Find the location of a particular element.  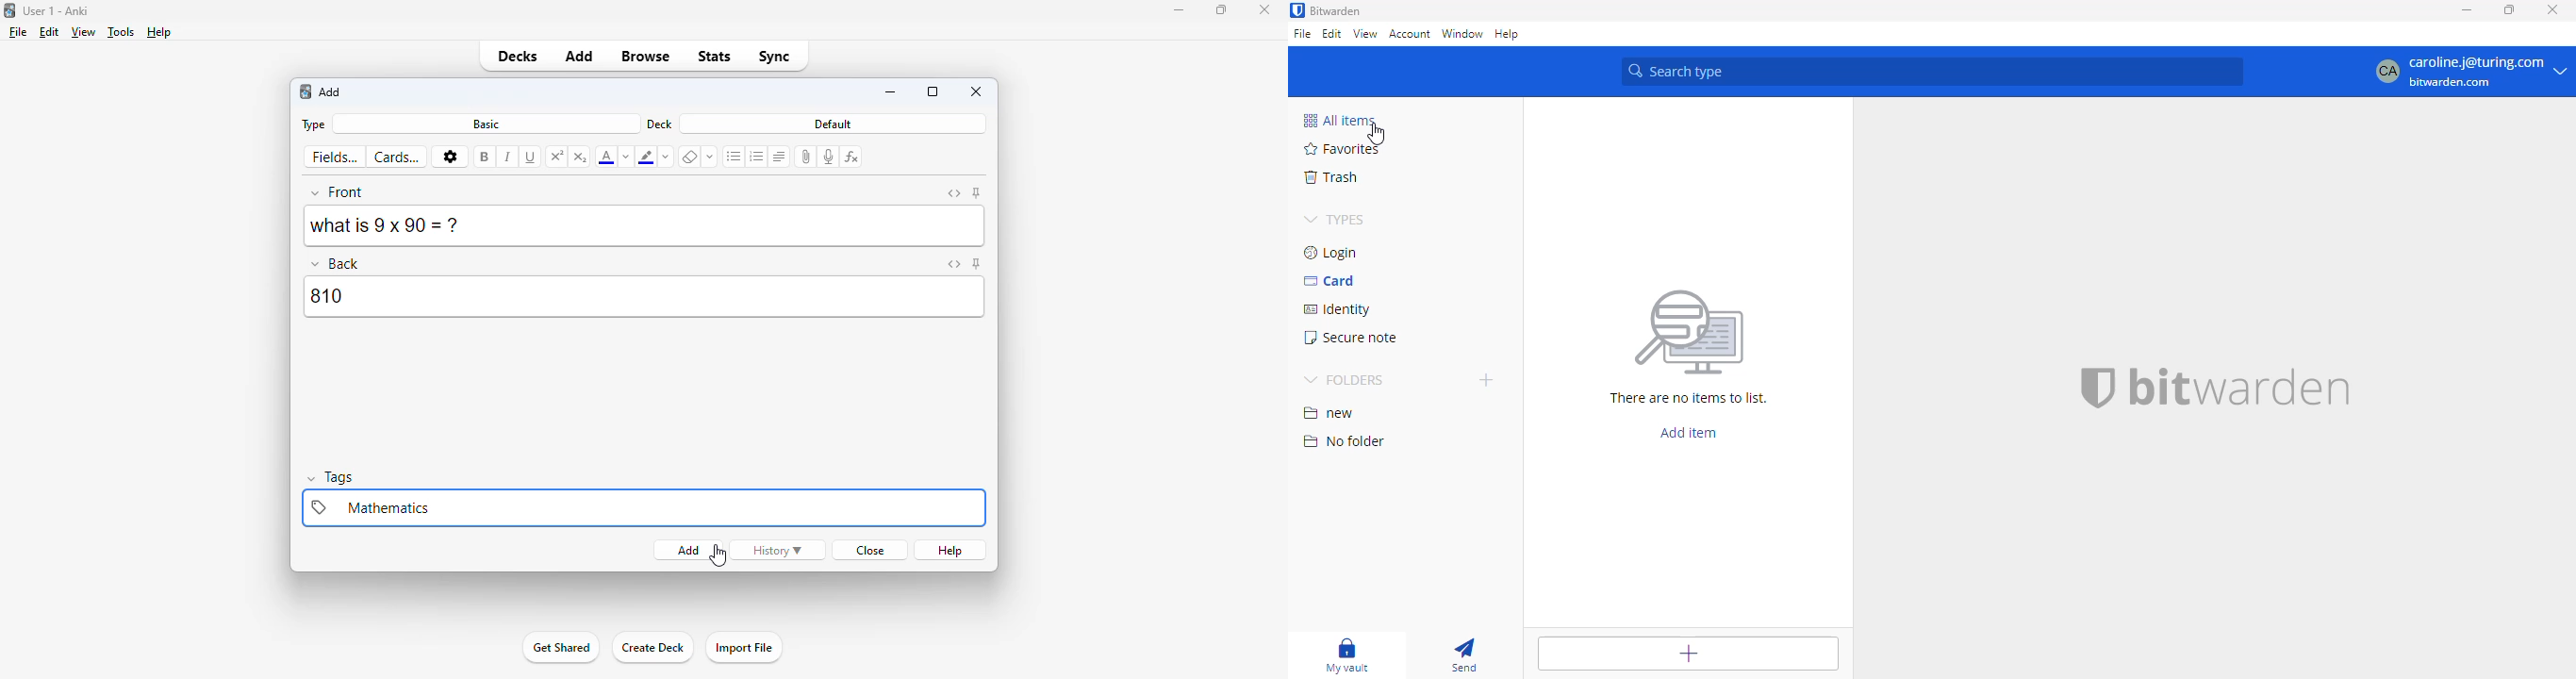

import file is located at coordinates (743, 648).